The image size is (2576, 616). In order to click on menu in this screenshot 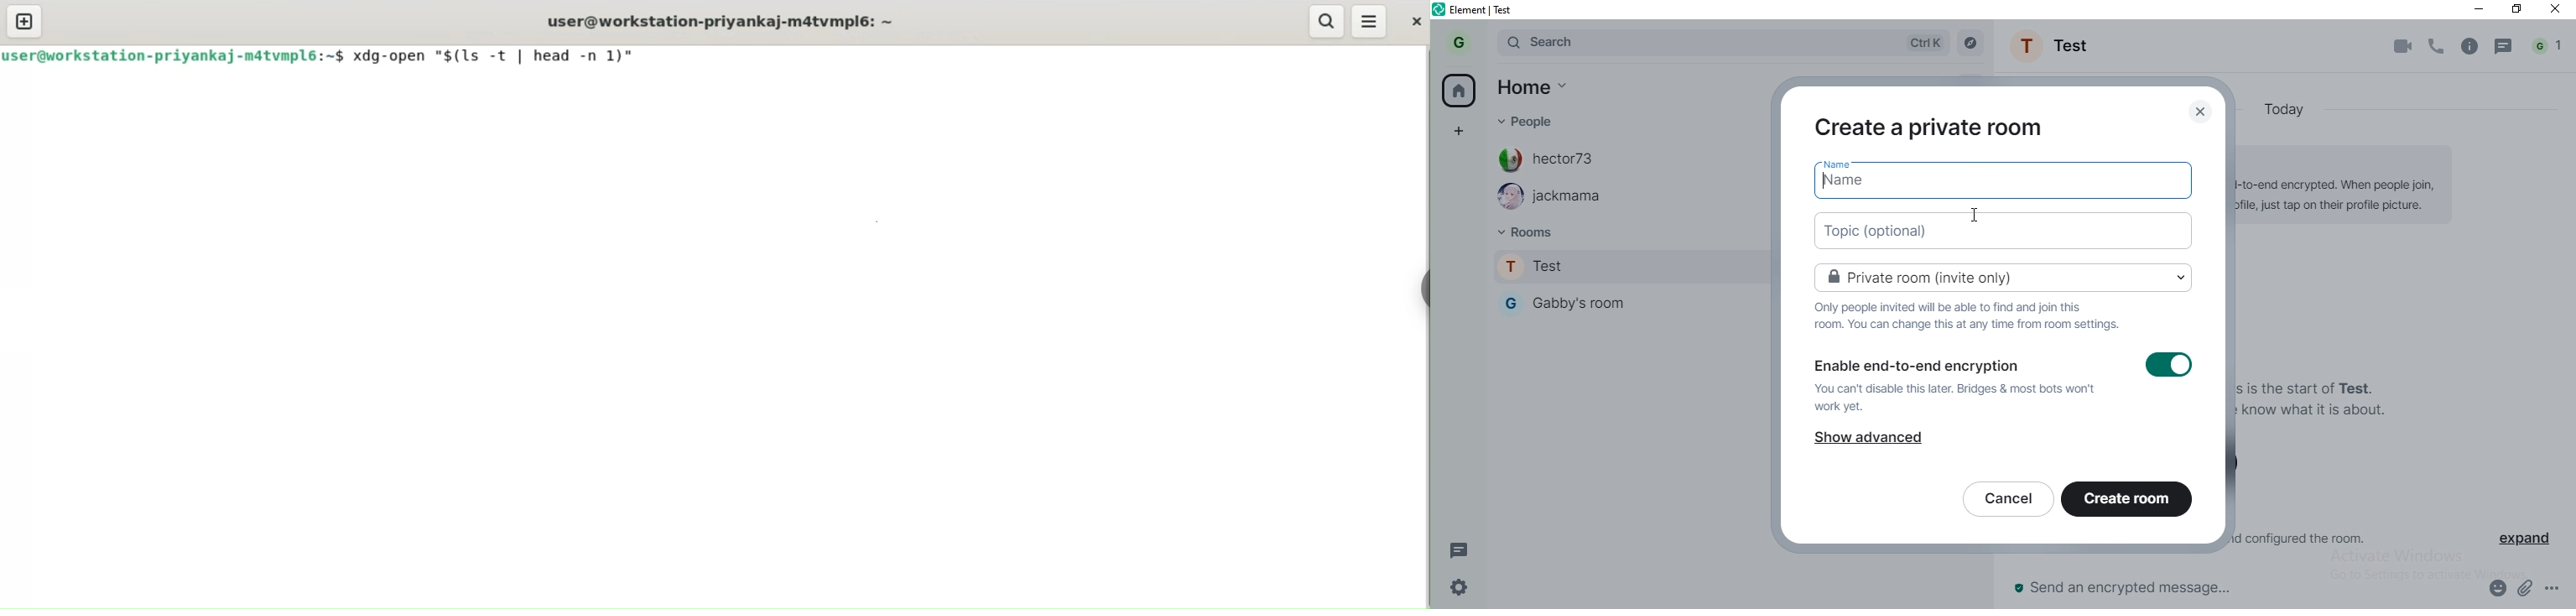, I will do `click(1369, 22)`.